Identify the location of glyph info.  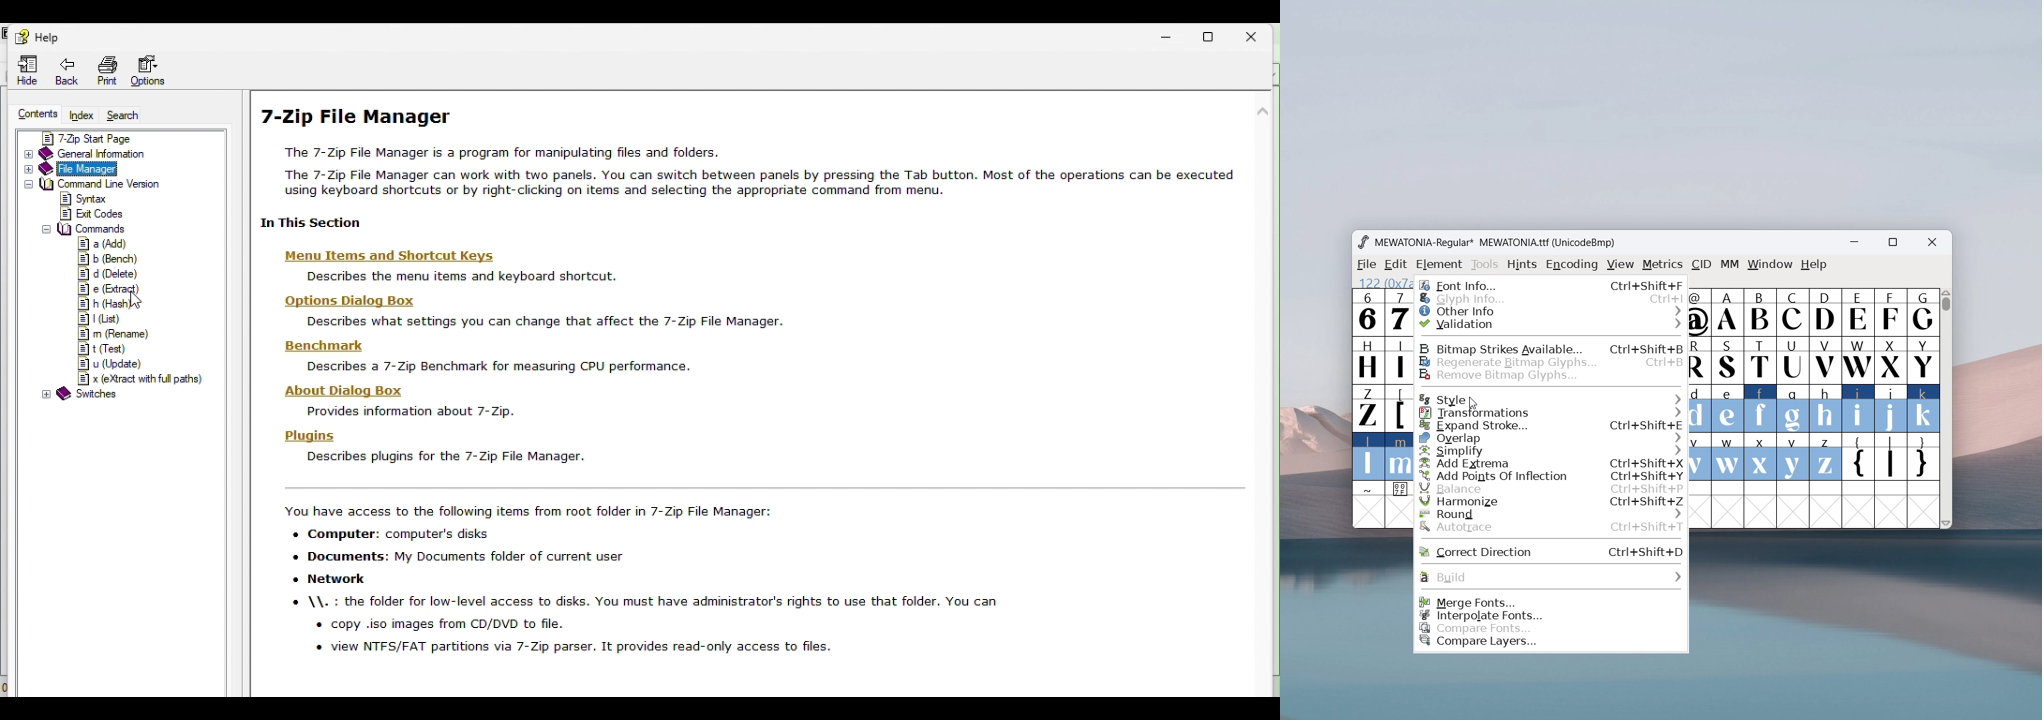
(1551, 299).